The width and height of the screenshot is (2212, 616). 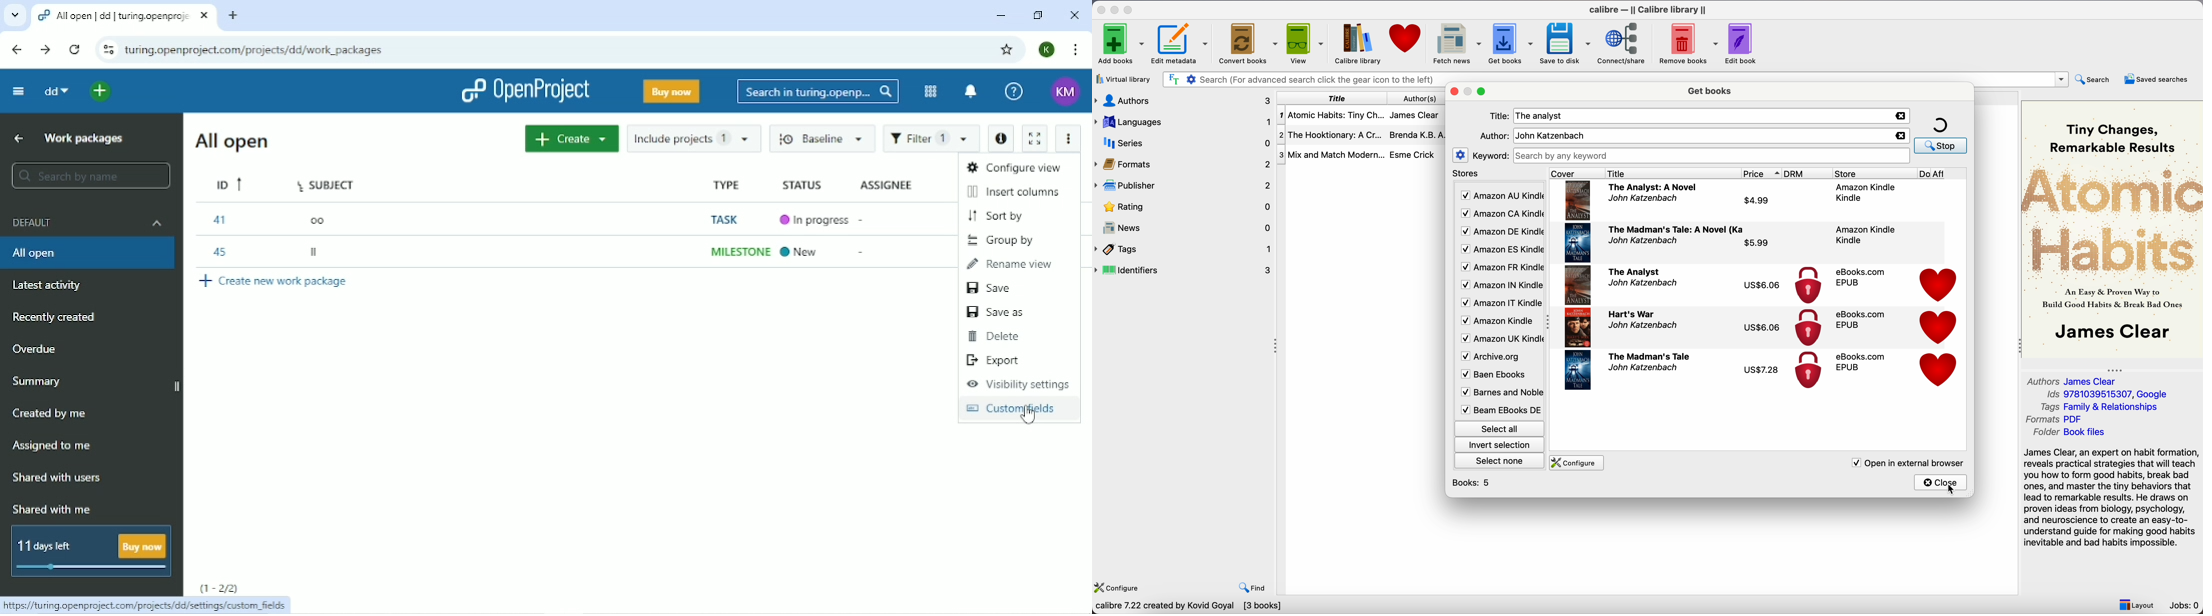 What do you see at coordinates (1942, 483) in the screenshot?
I see `close` at bounding box center [1942, 483].